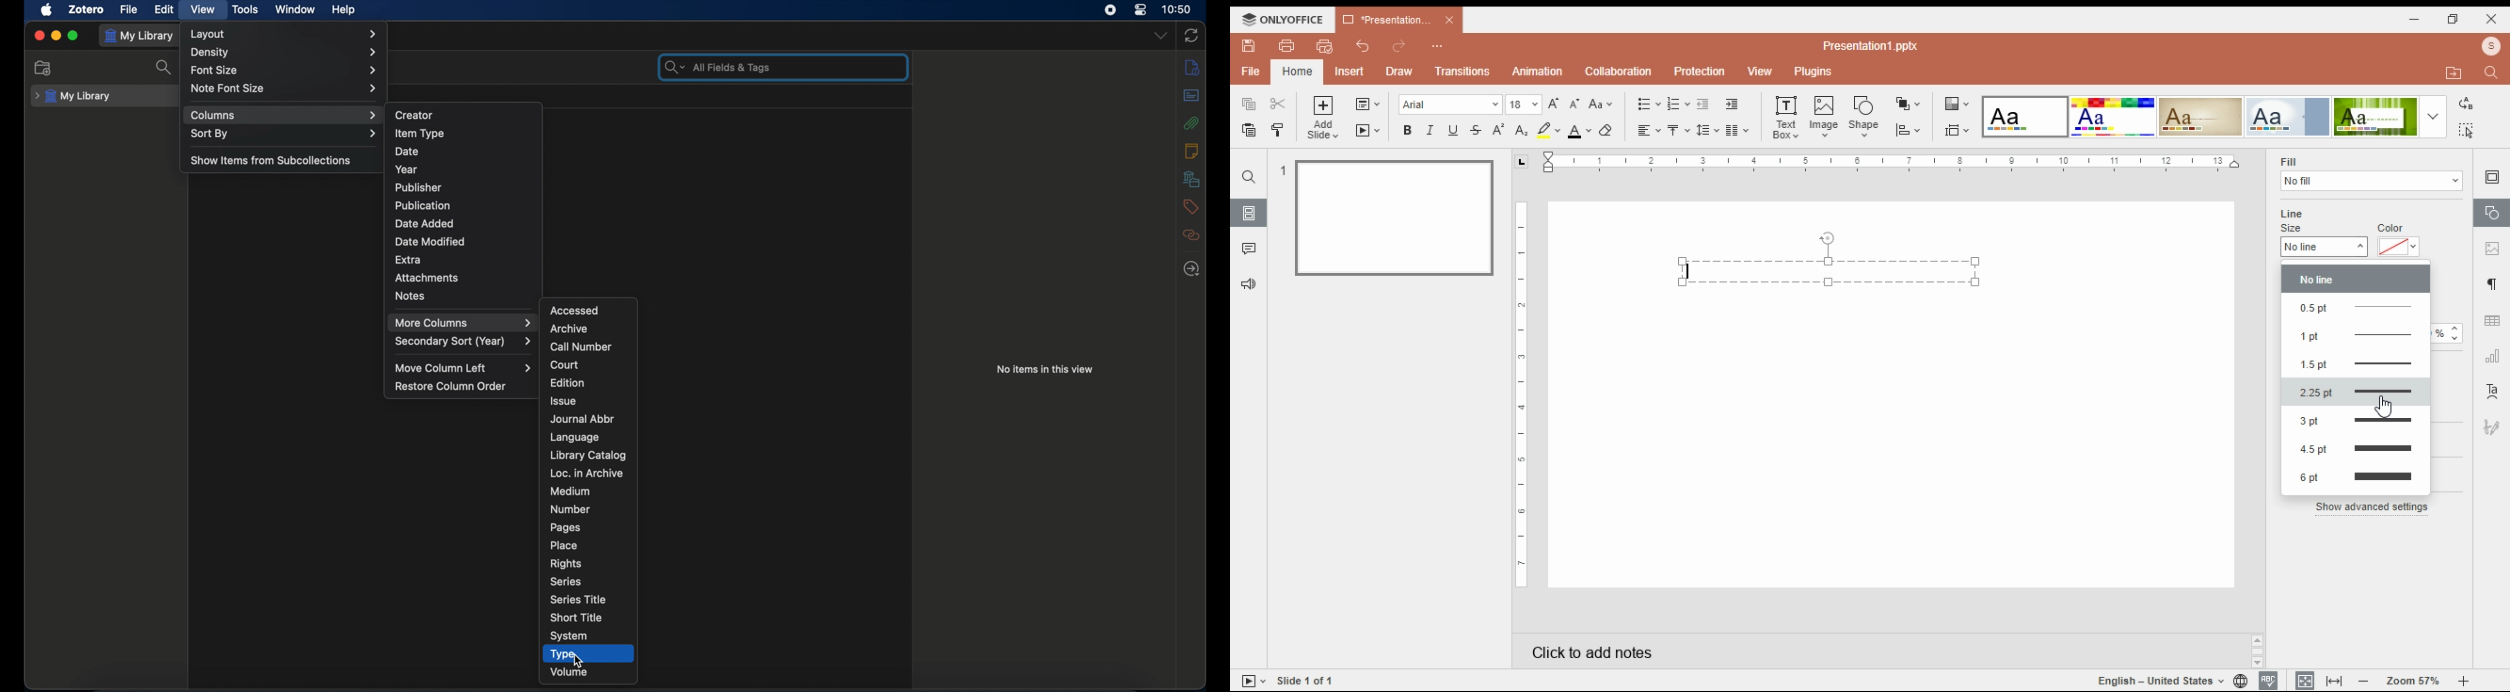  Describe the element at coordinates (47, 10) in the screenshot. I see `apple` at that location.